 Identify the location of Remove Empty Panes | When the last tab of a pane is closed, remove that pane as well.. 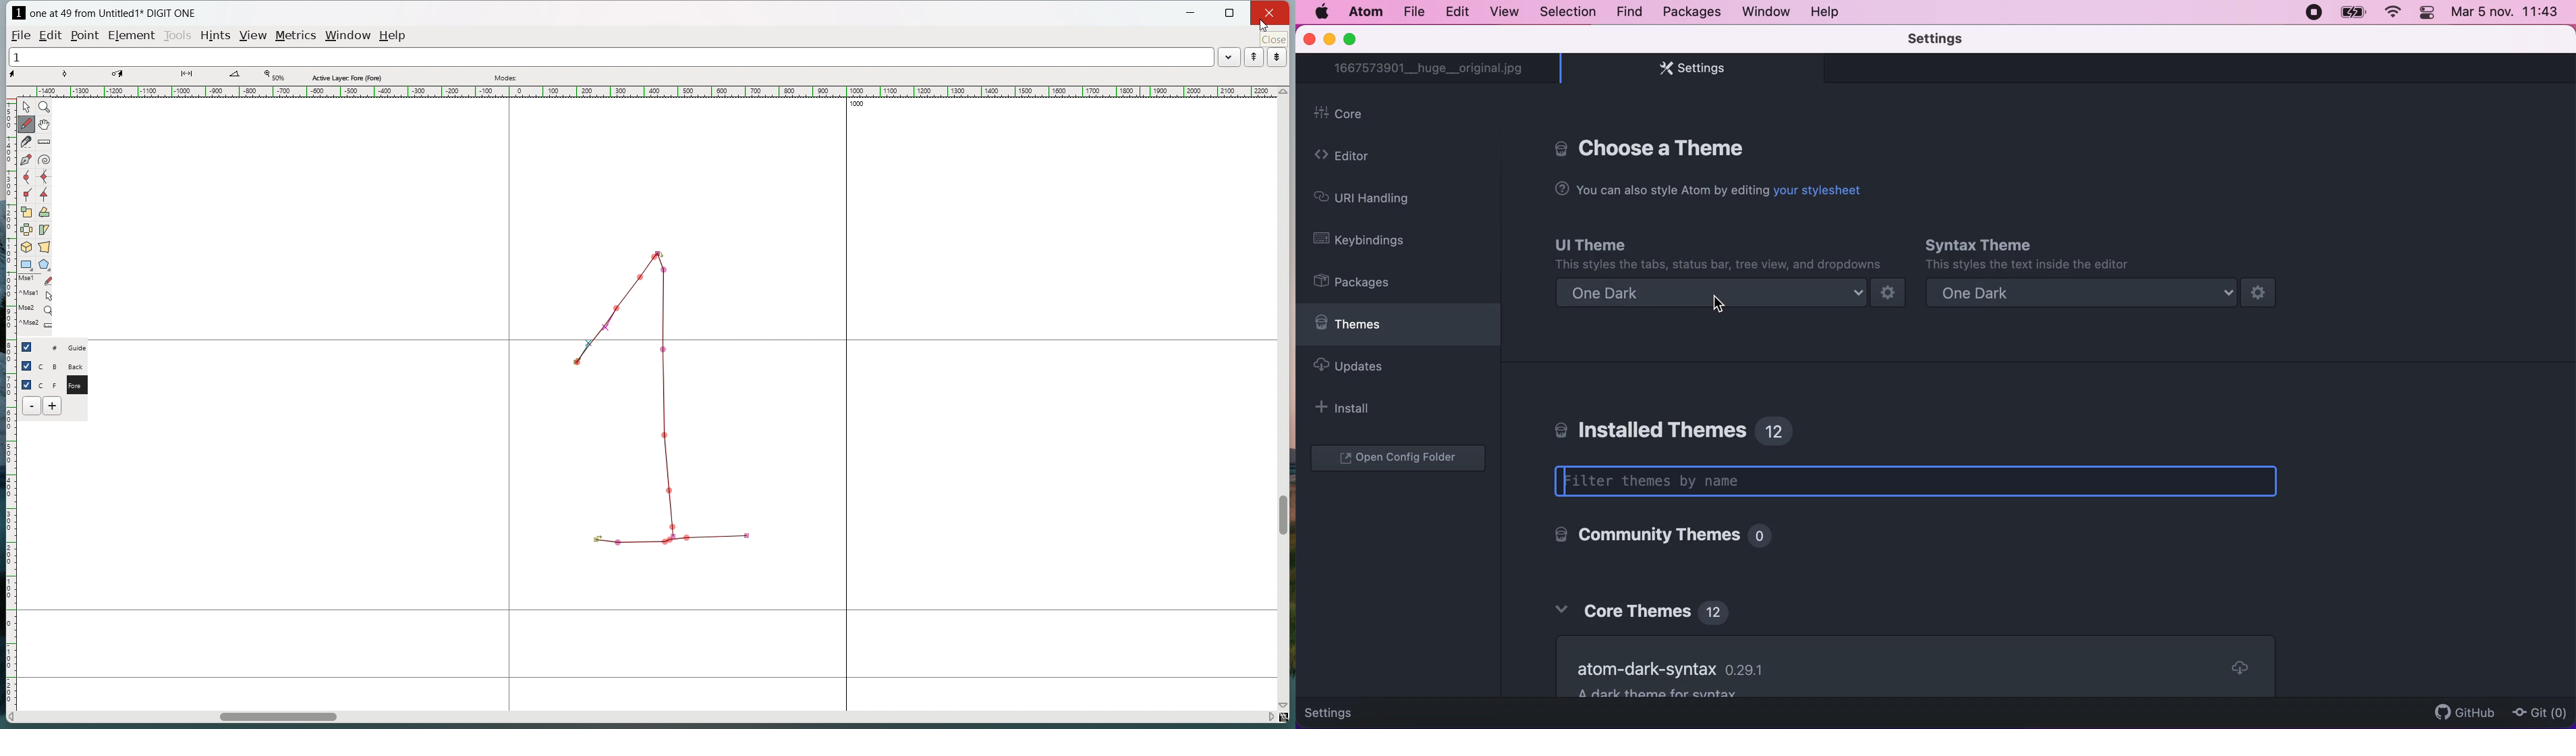
(1907, 655).